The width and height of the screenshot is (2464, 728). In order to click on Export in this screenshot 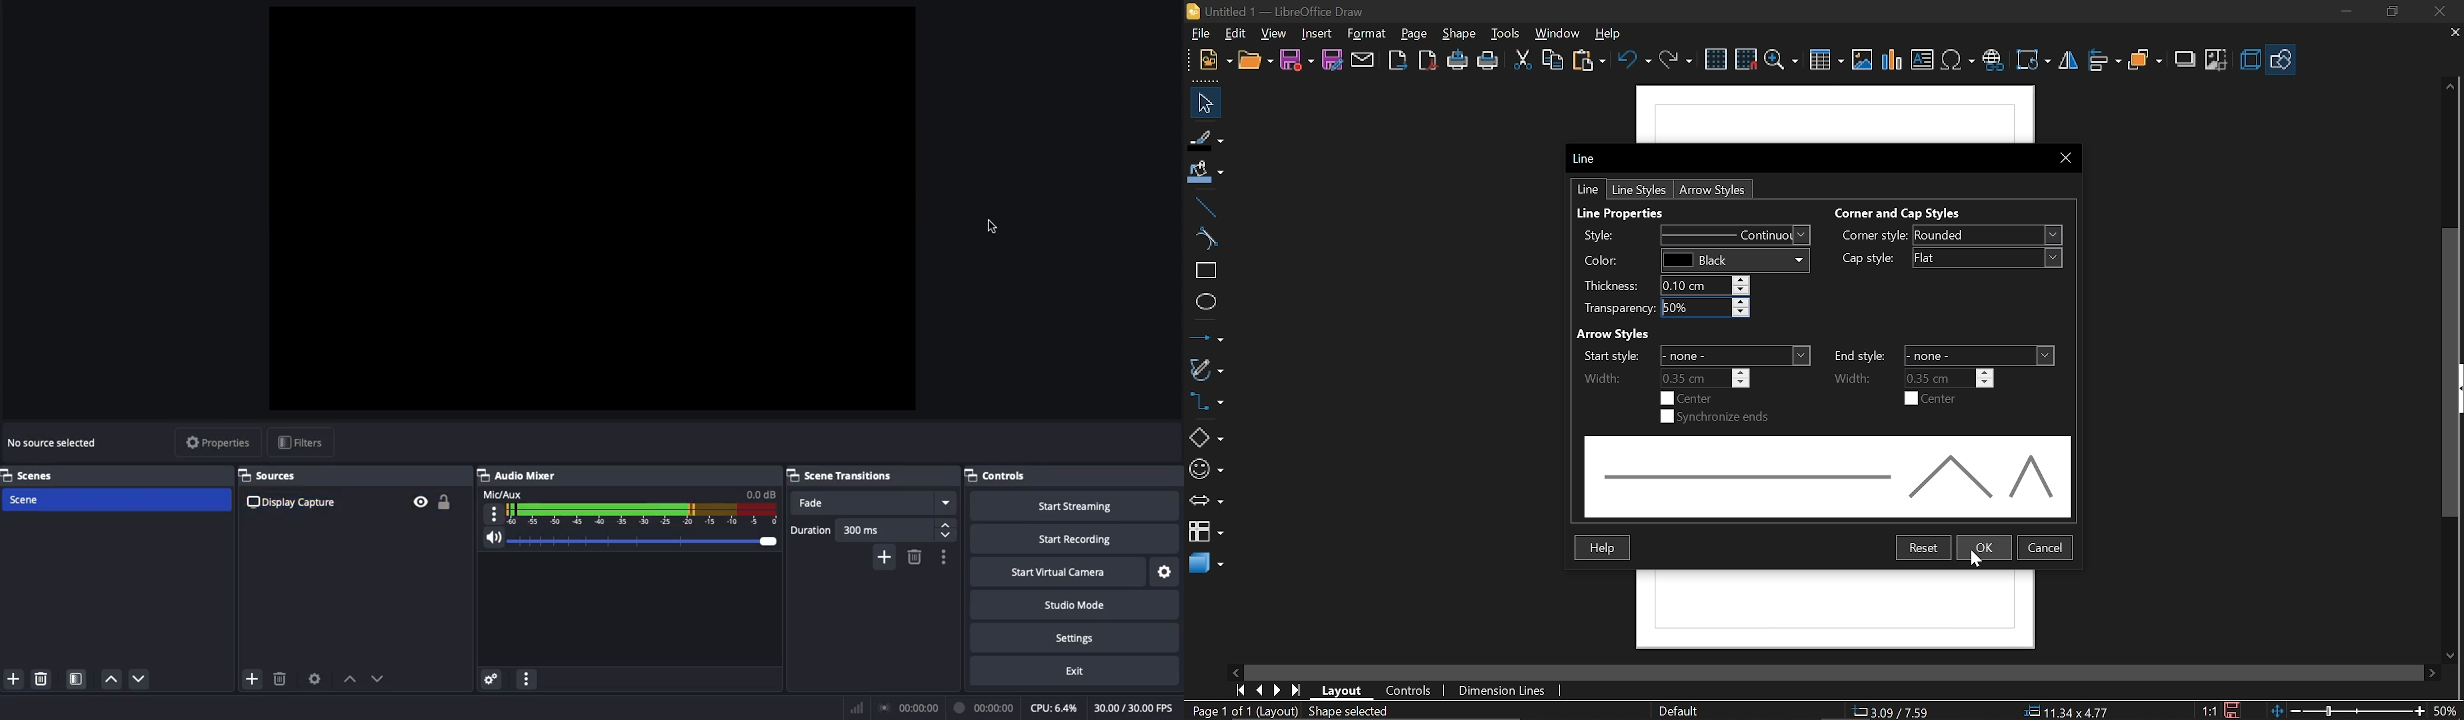, I will do `click(1398, 60)`.